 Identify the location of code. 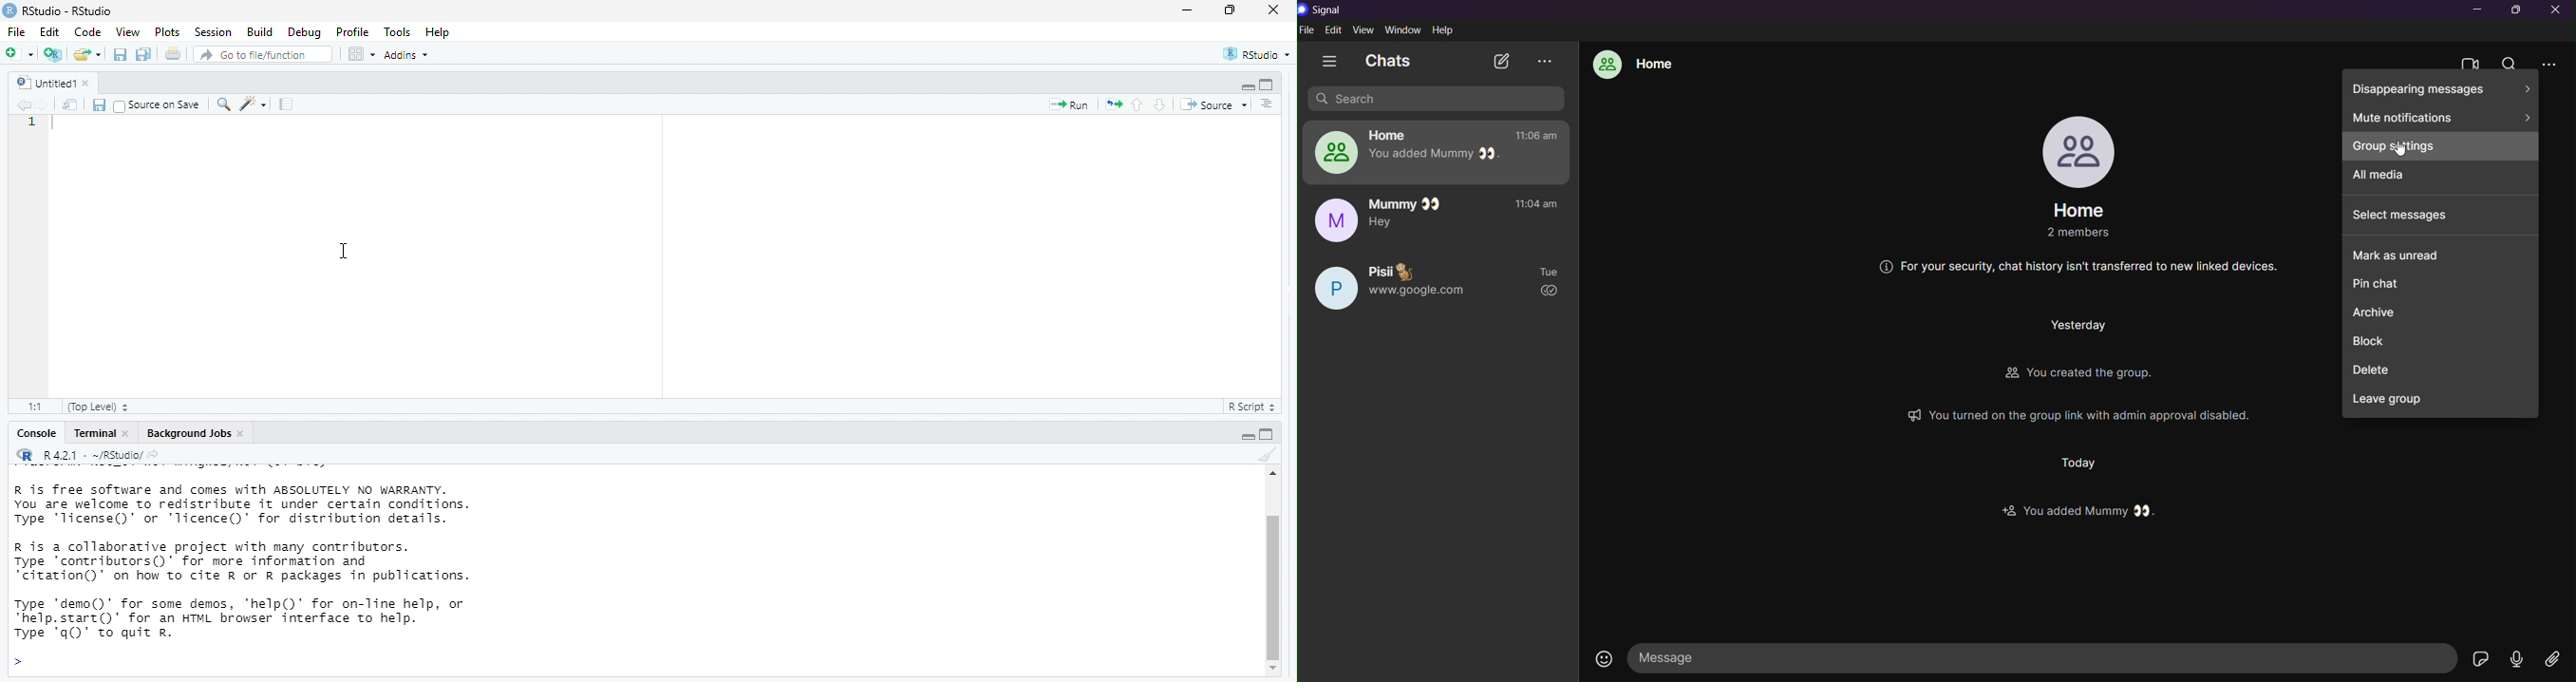
(87, 31).